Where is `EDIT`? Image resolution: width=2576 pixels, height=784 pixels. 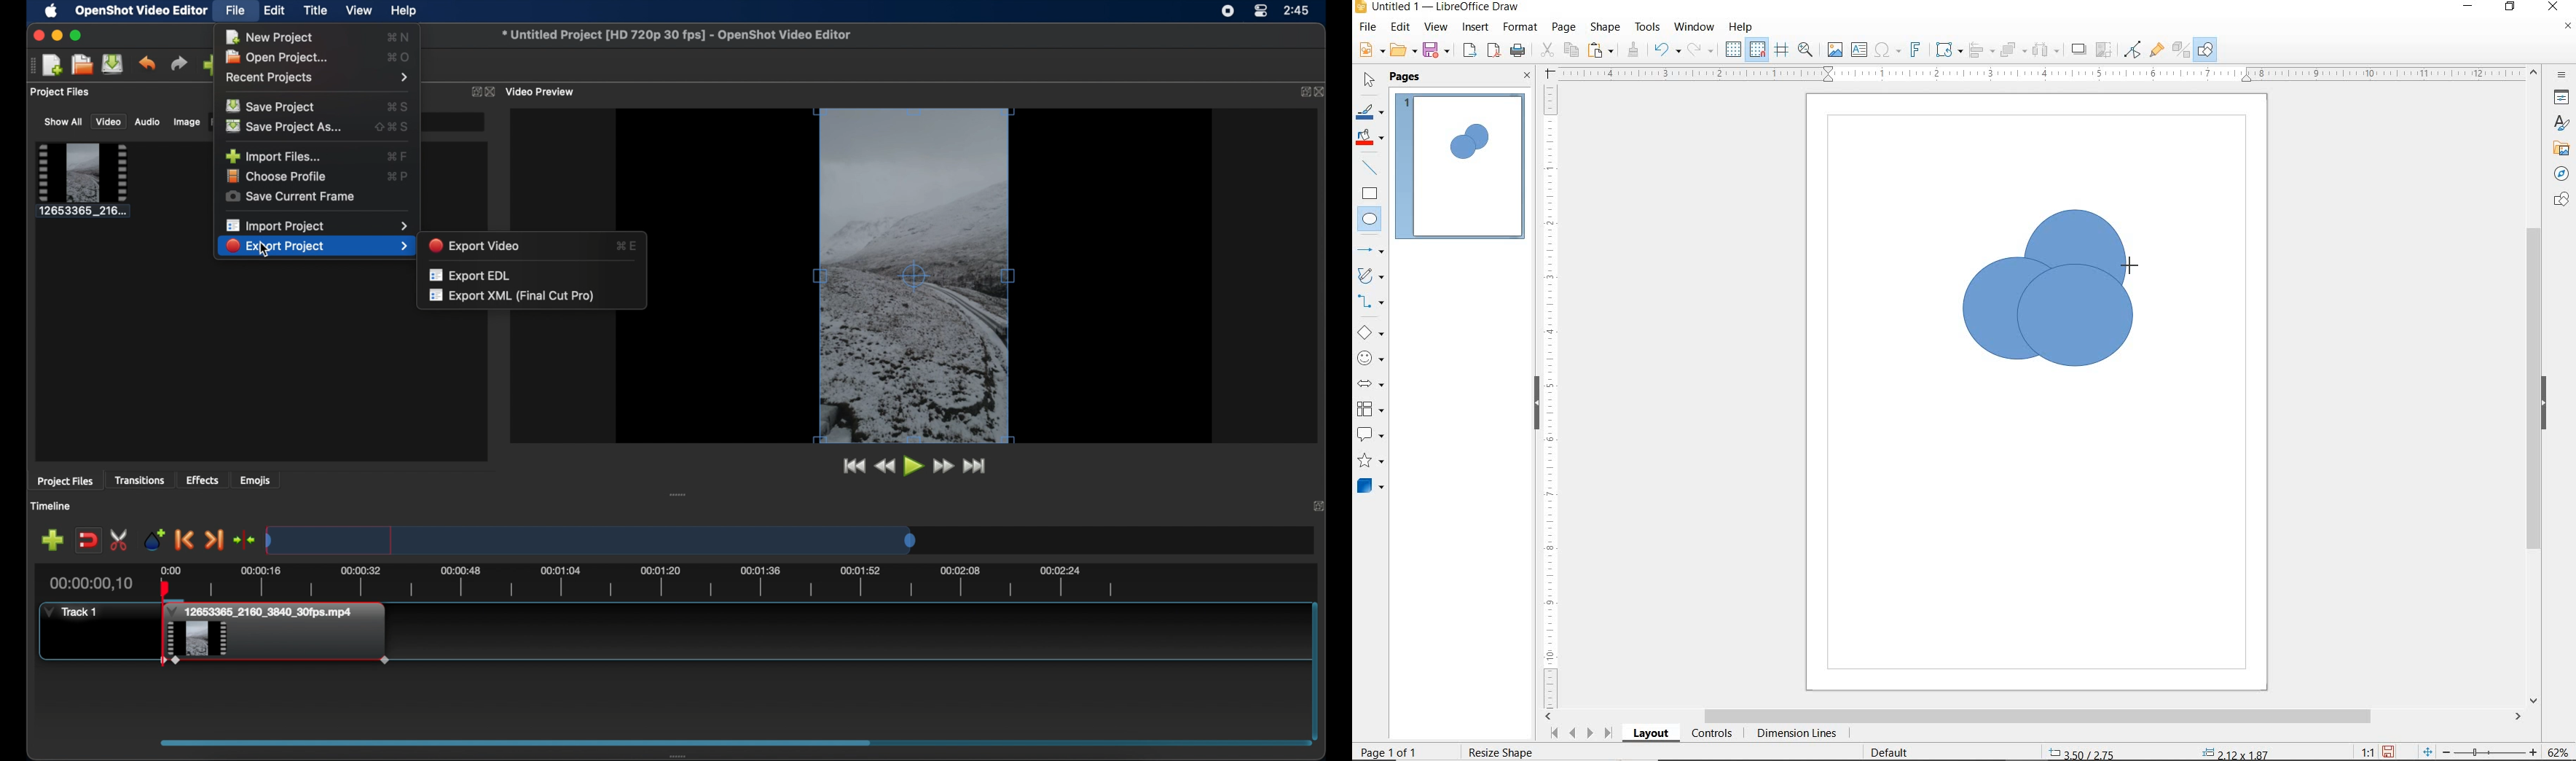
EDIT is located at coordinates (1401, 27).